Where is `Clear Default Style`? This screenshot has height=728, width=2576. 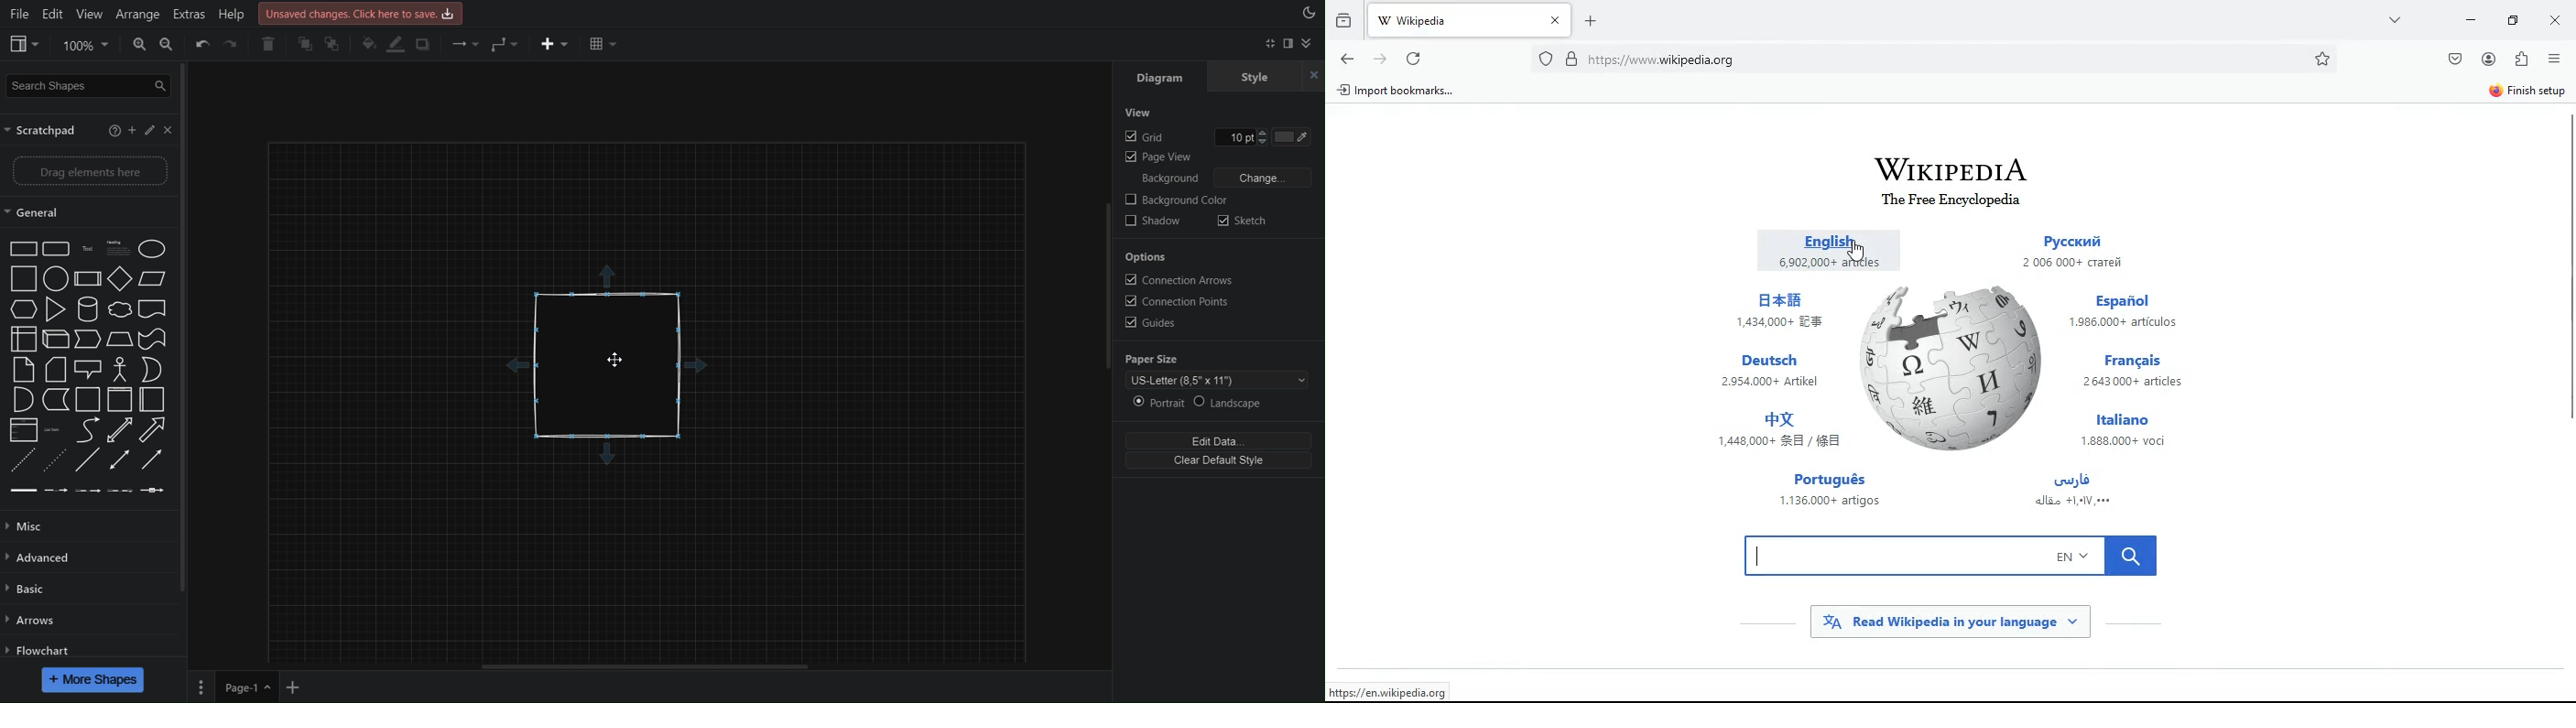
Clear Default Style is located at coordinates (1225, 462).